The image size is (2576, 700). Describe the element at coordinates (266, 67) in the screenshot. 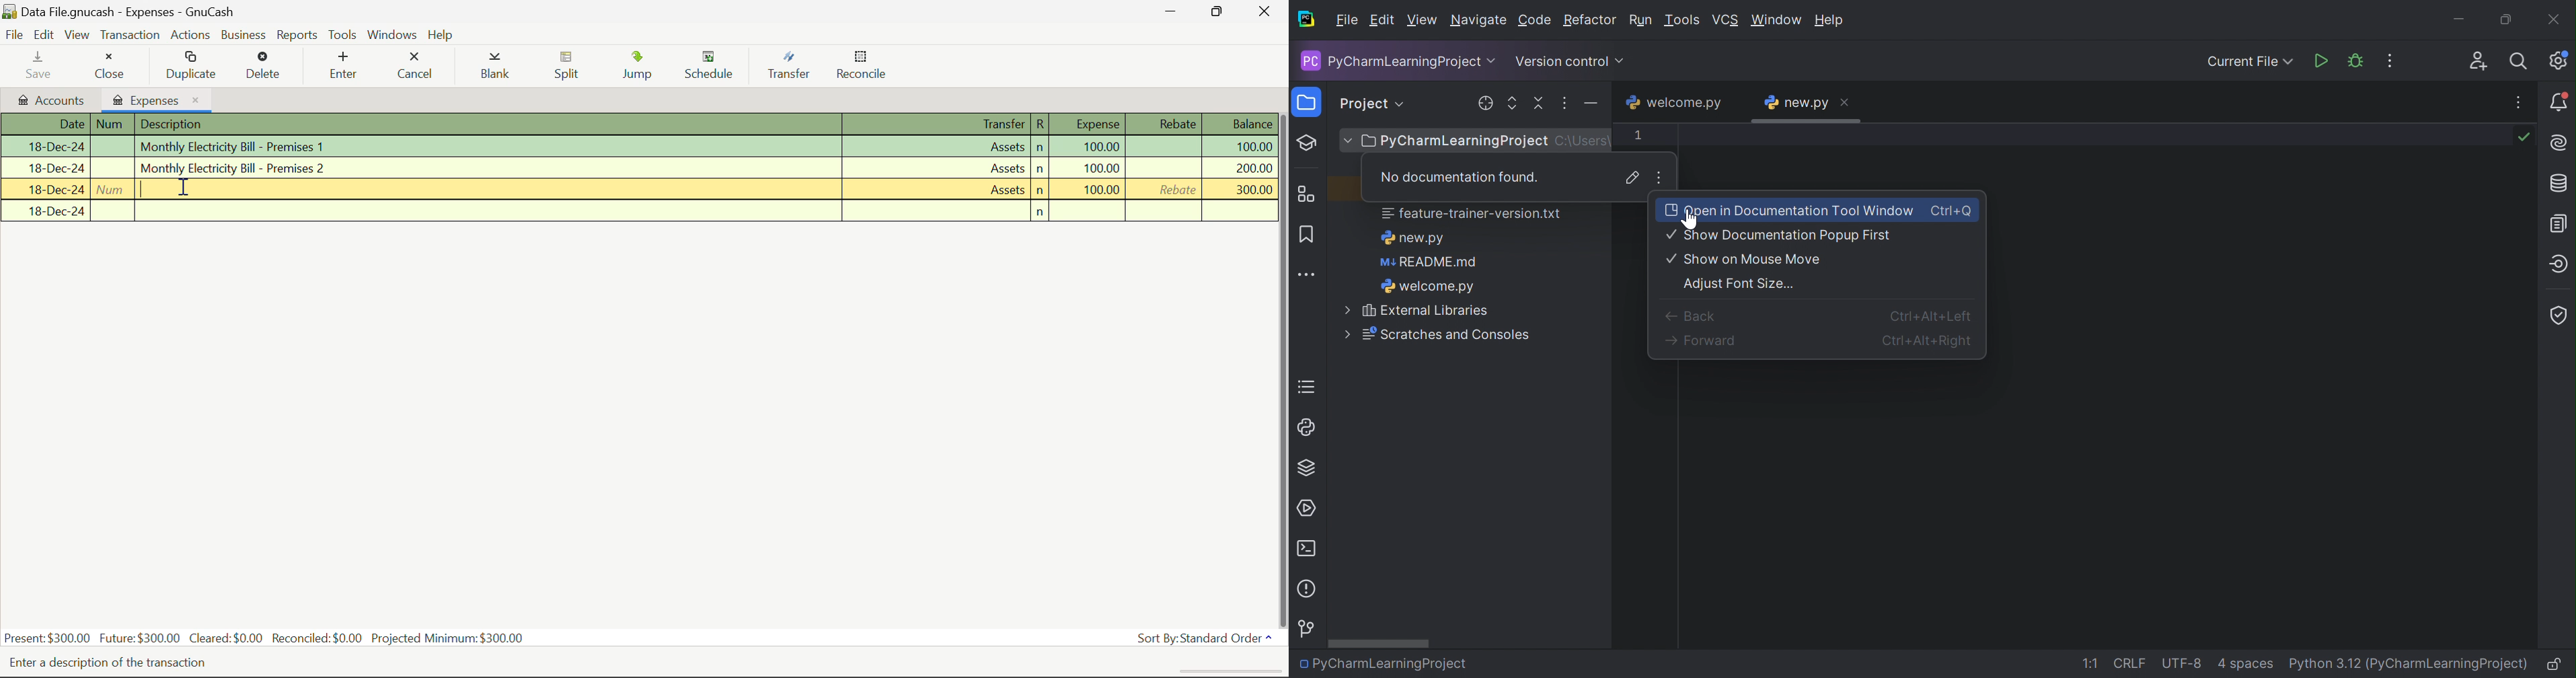

I see `Delete` at that location.